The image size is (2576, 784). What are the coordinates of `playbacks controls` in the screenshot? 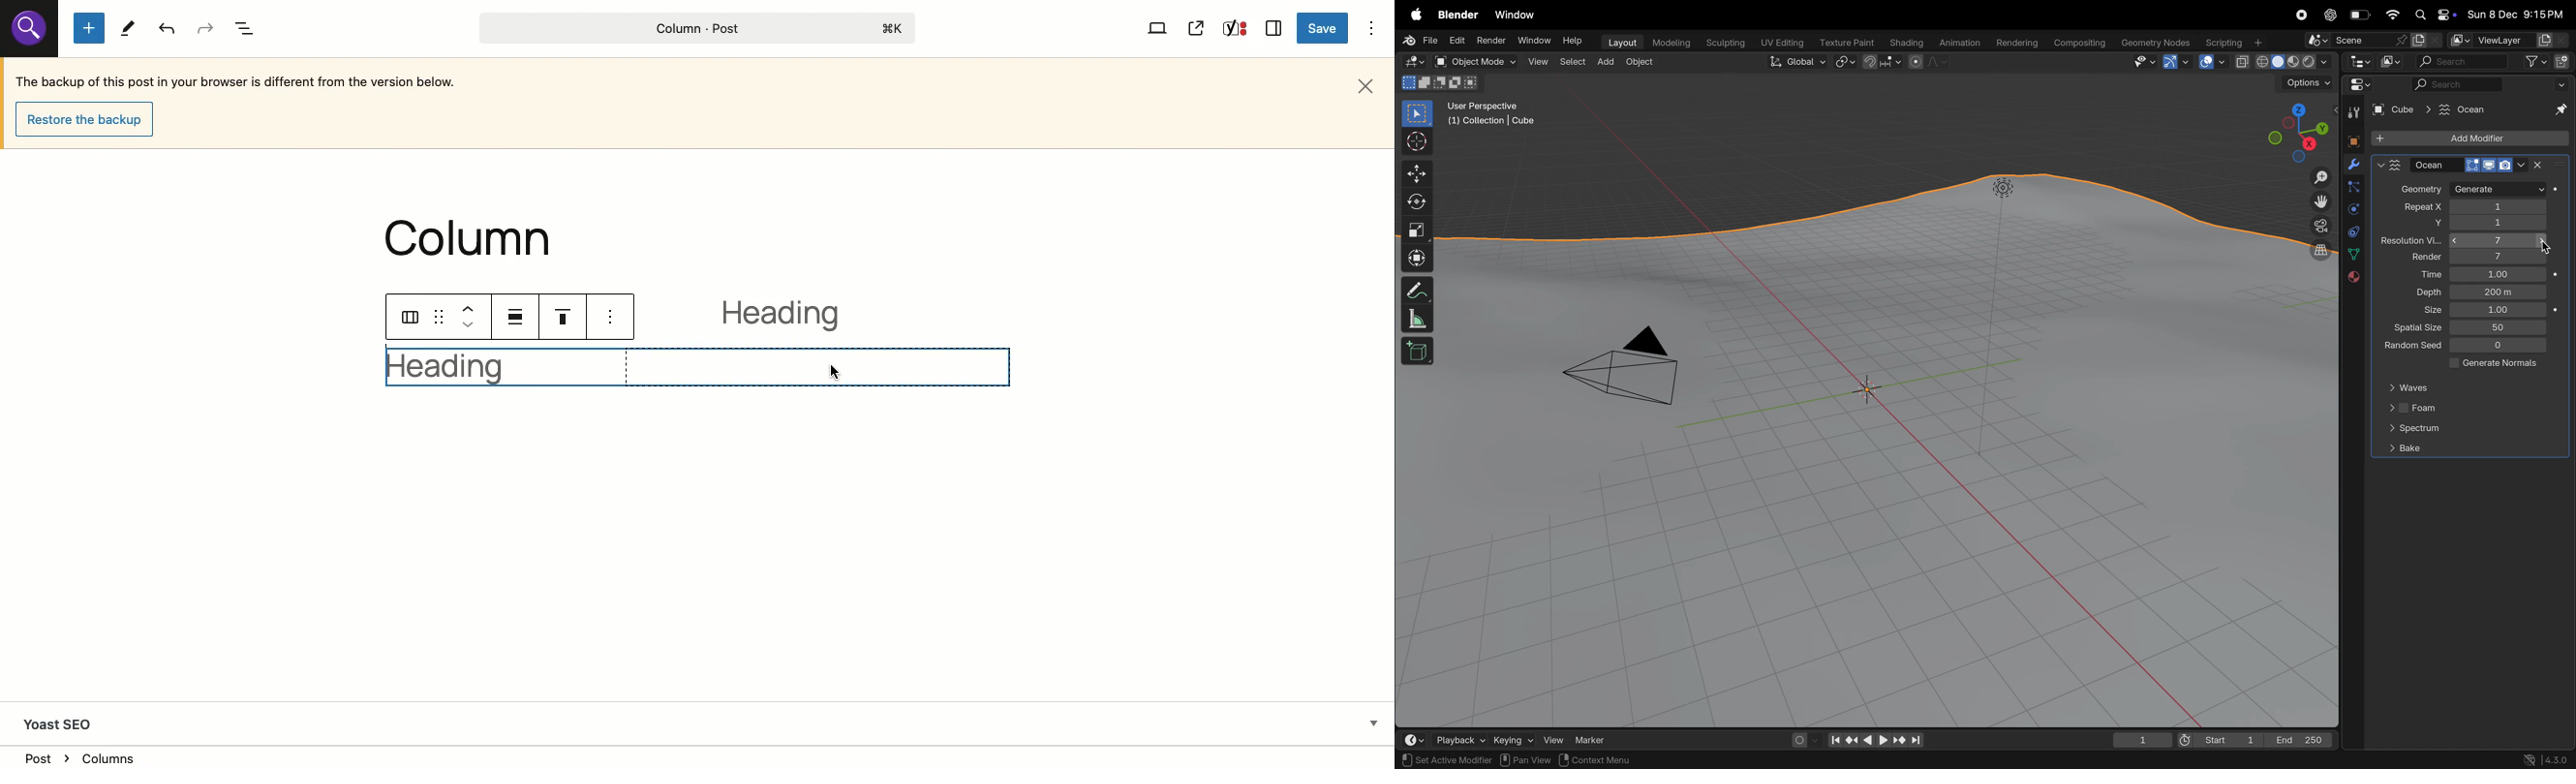 It's located at (1876, 740).